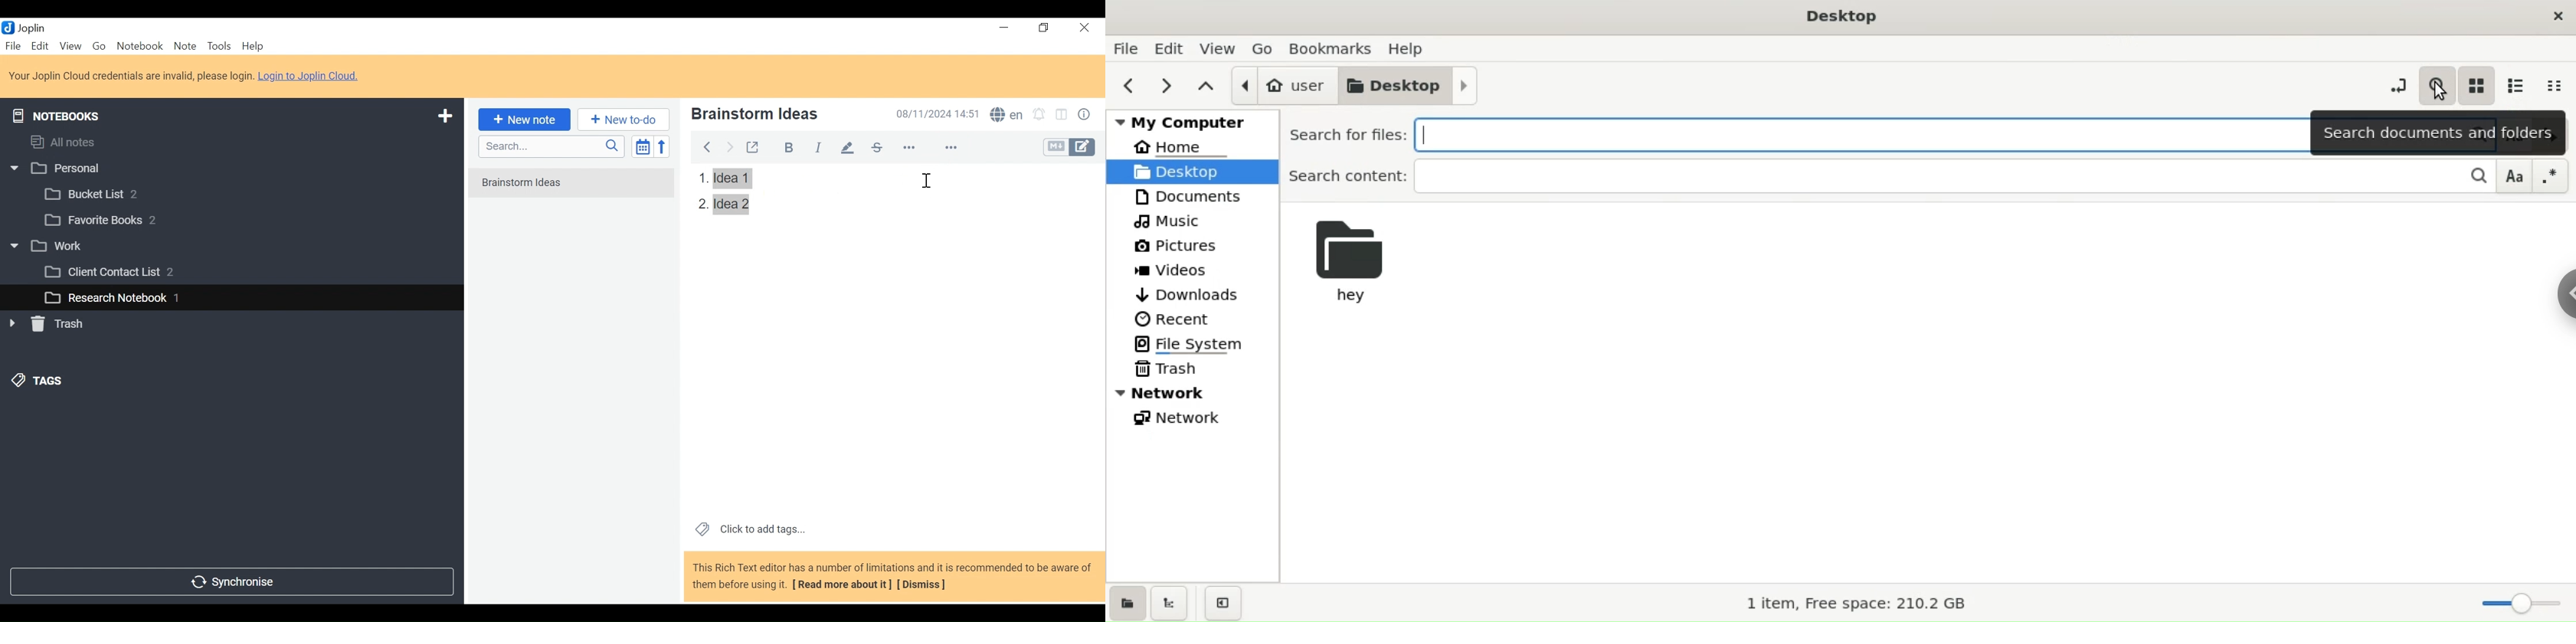  I want to click on Login to Joplin Cloud, so click(131, 76).